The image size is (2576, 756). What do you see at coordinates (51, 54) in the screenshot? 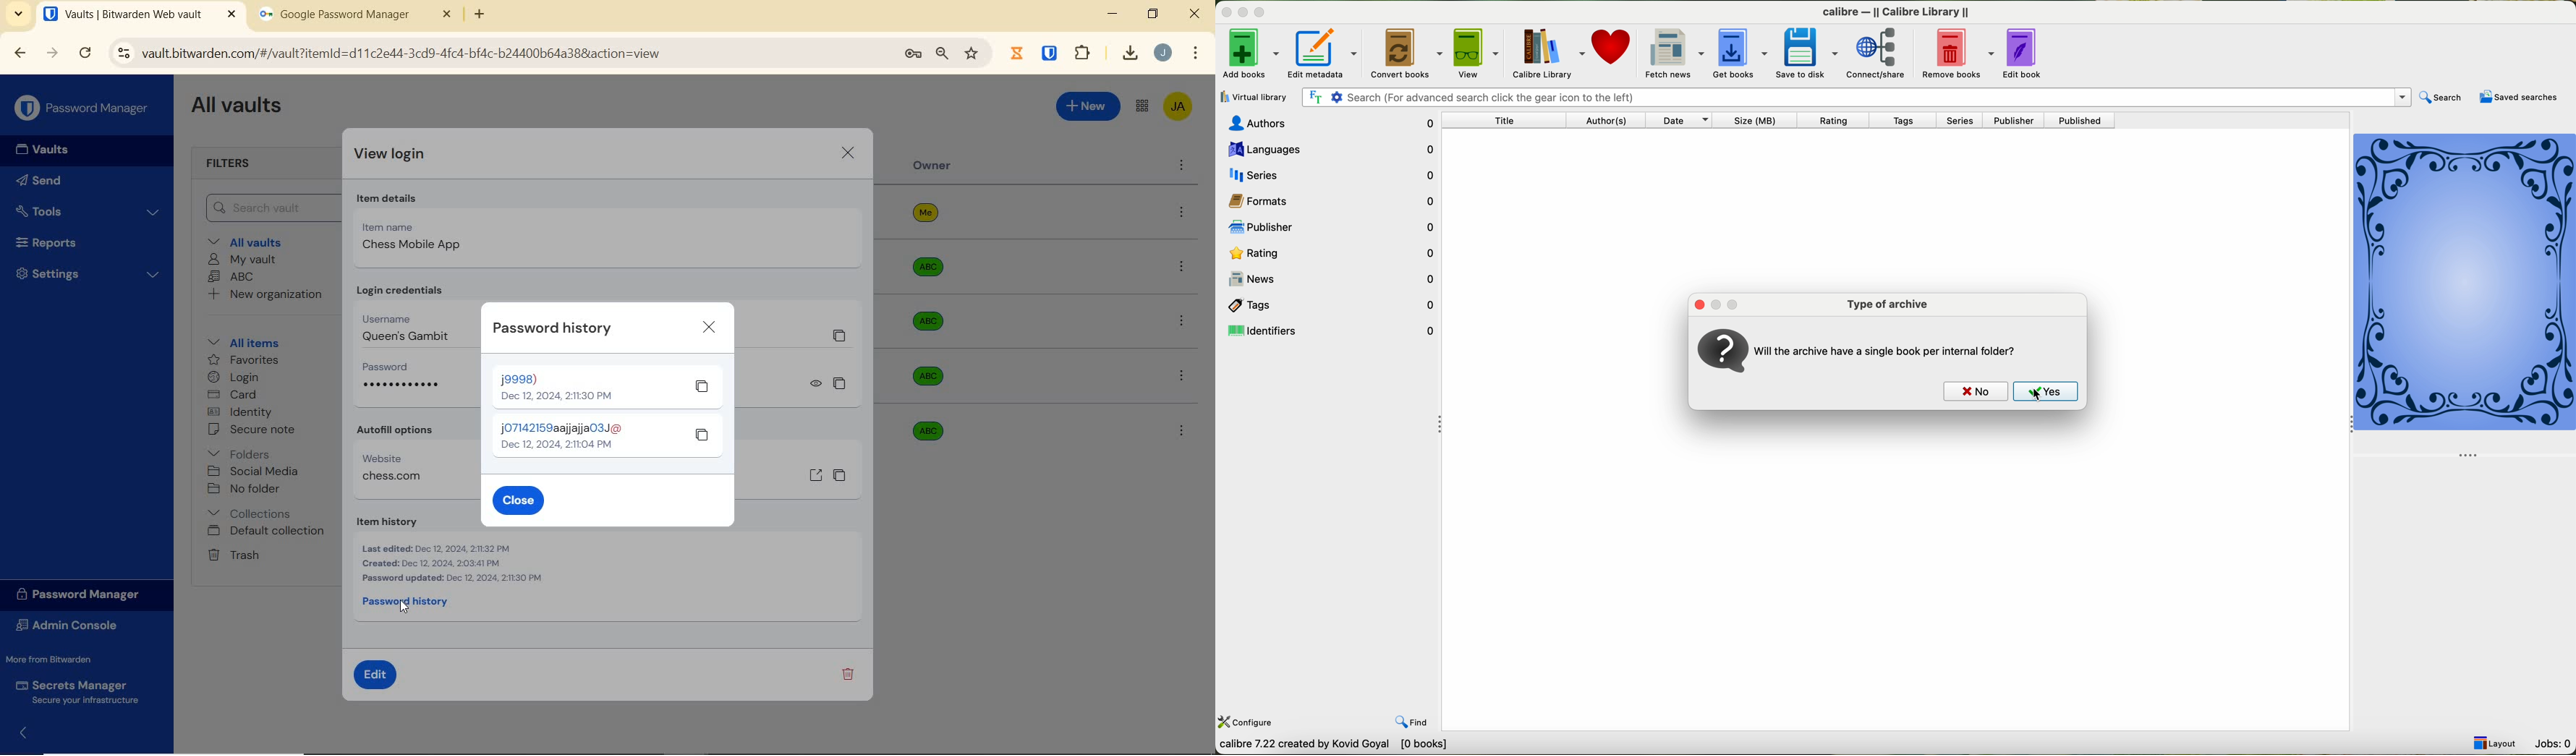
I see `forward` at bounding box center [51, 54].